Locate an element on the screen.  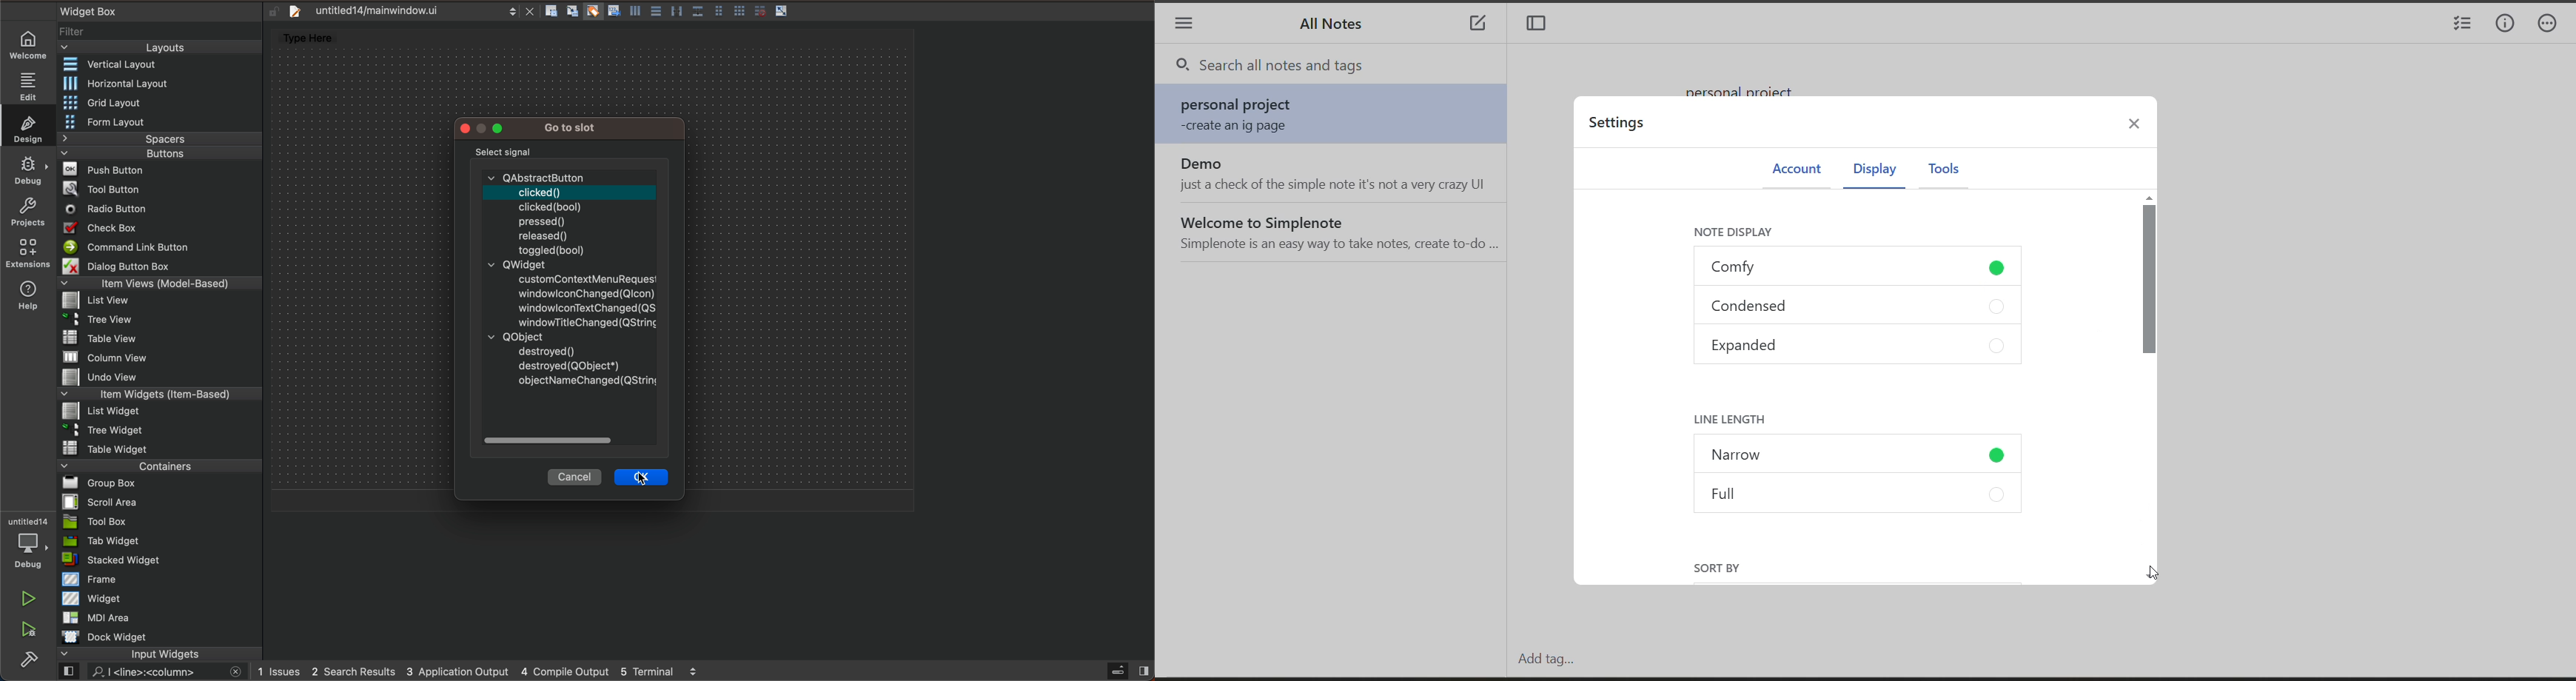
 is located at coordinates (760, 9).